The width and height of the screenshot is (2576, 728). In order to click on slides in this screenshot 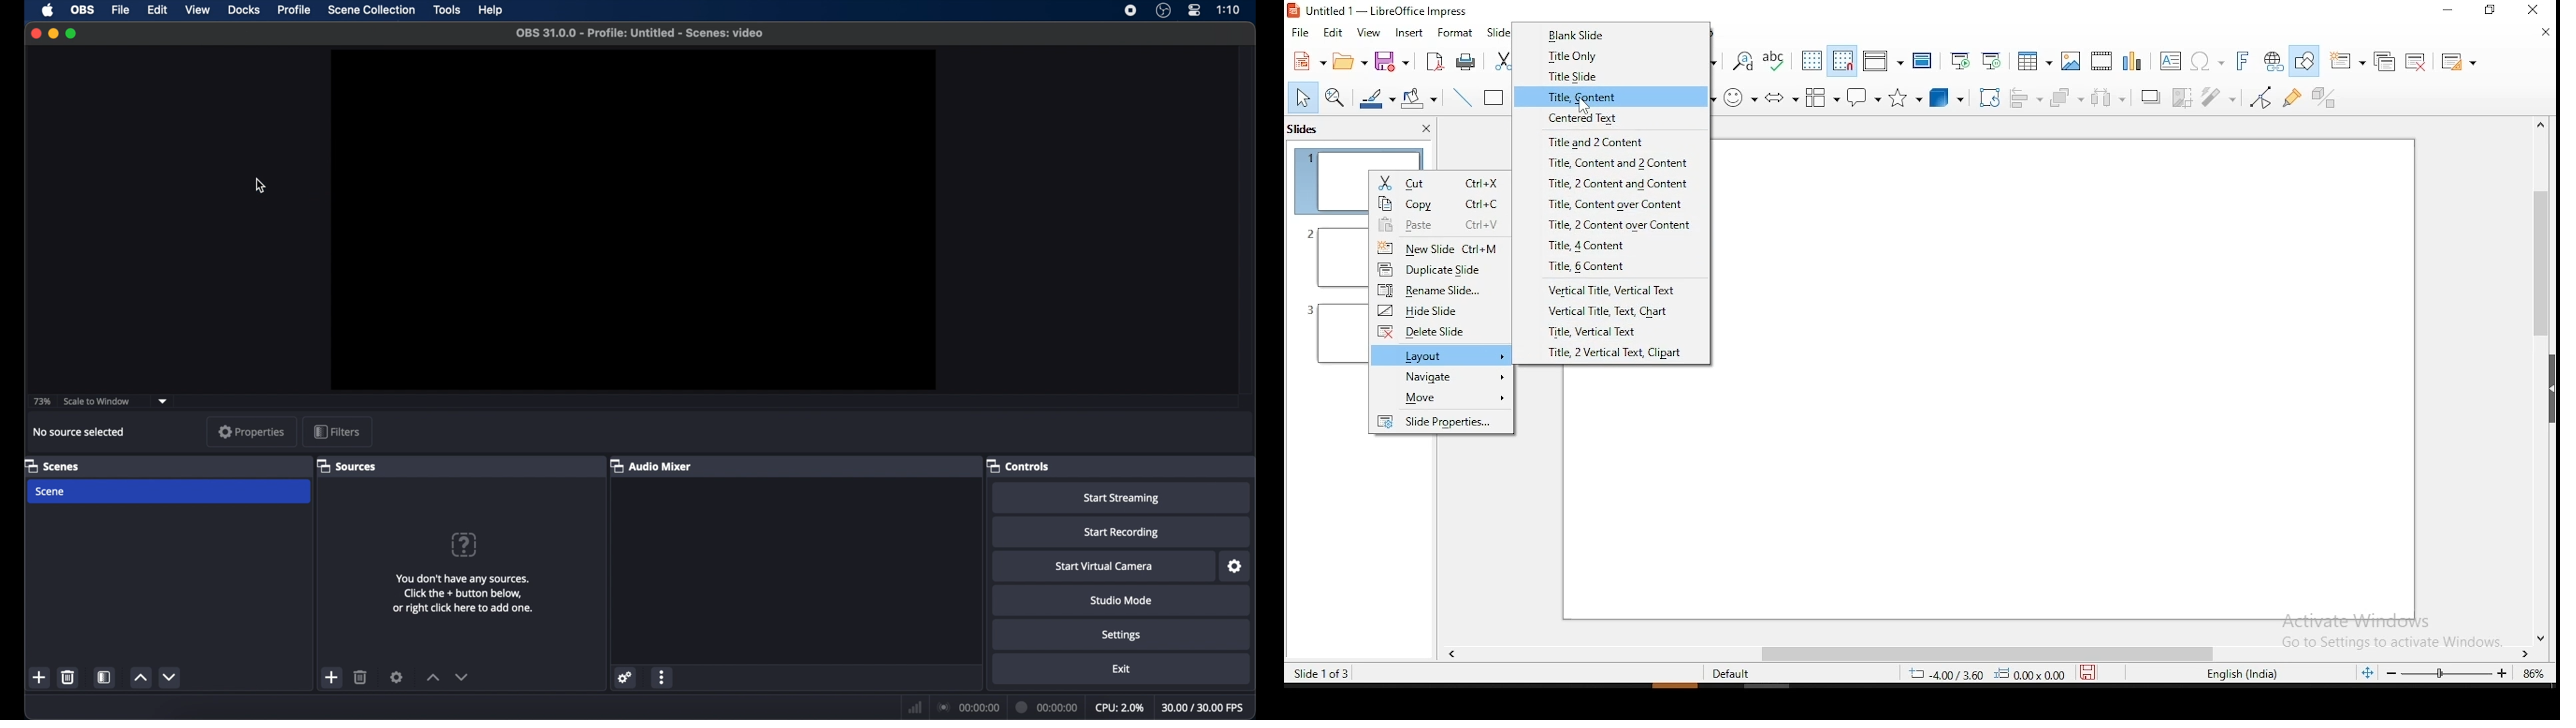, I will do `click(1303, 128)`.